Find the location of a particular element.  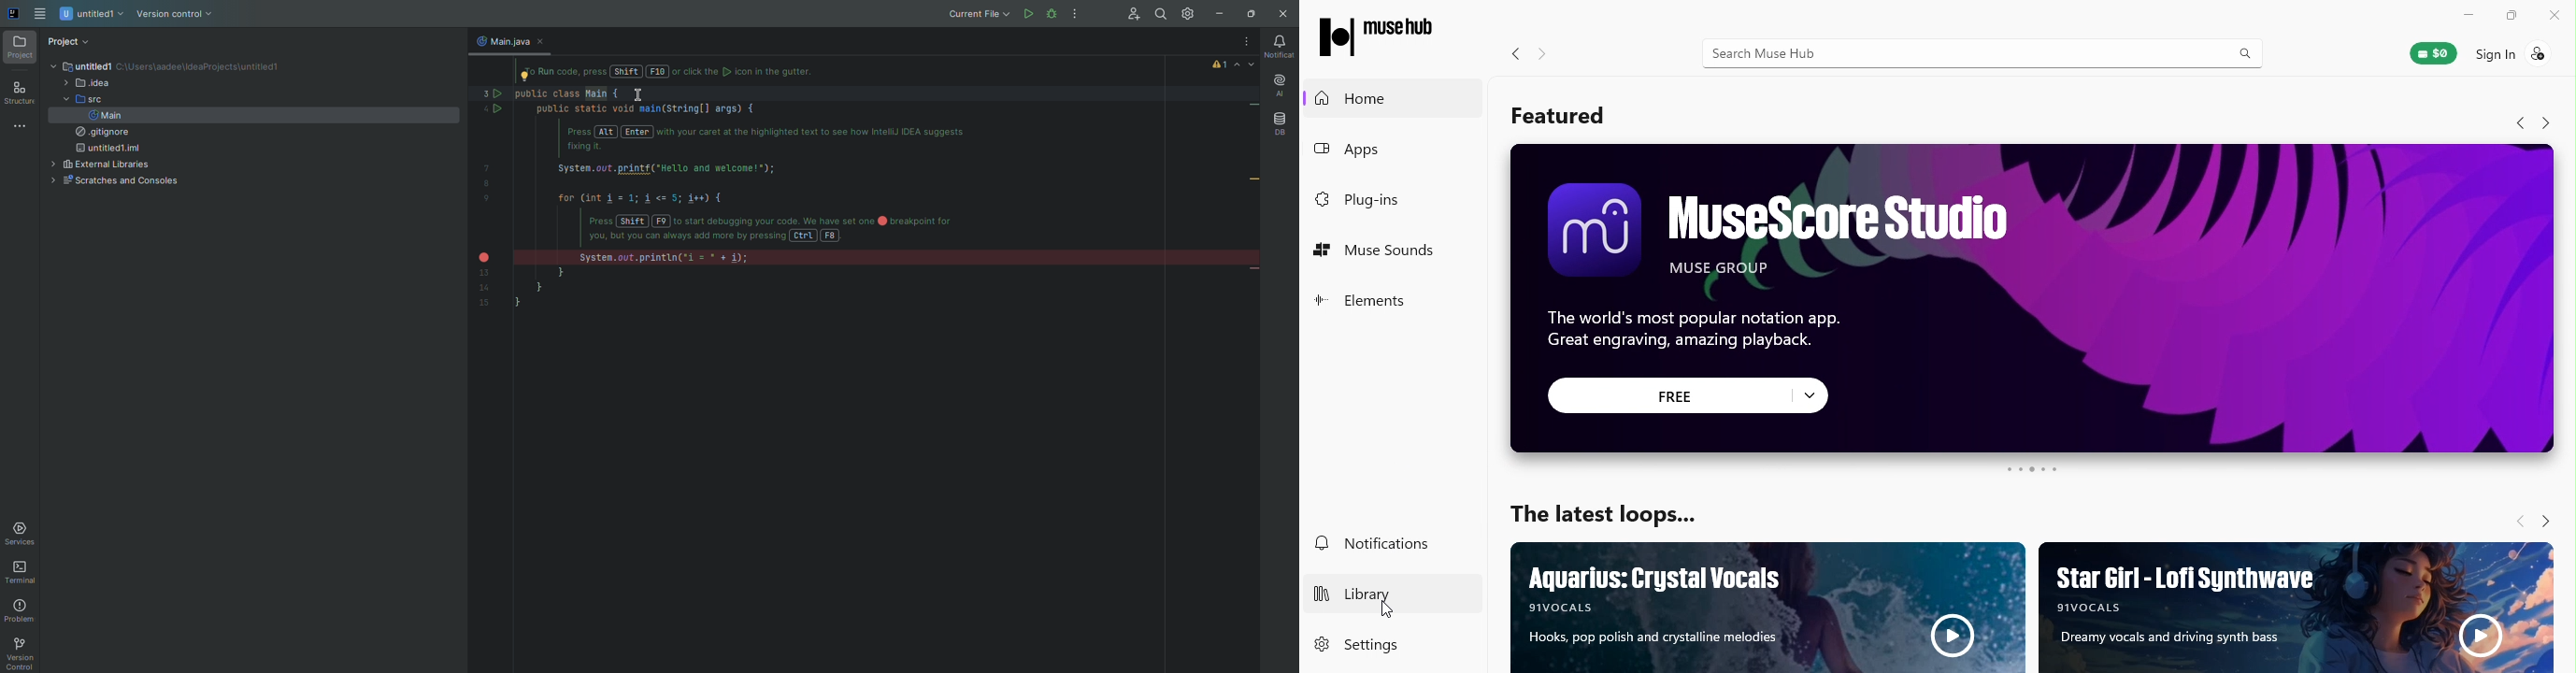

Structure is located at coordinates (20, 94).